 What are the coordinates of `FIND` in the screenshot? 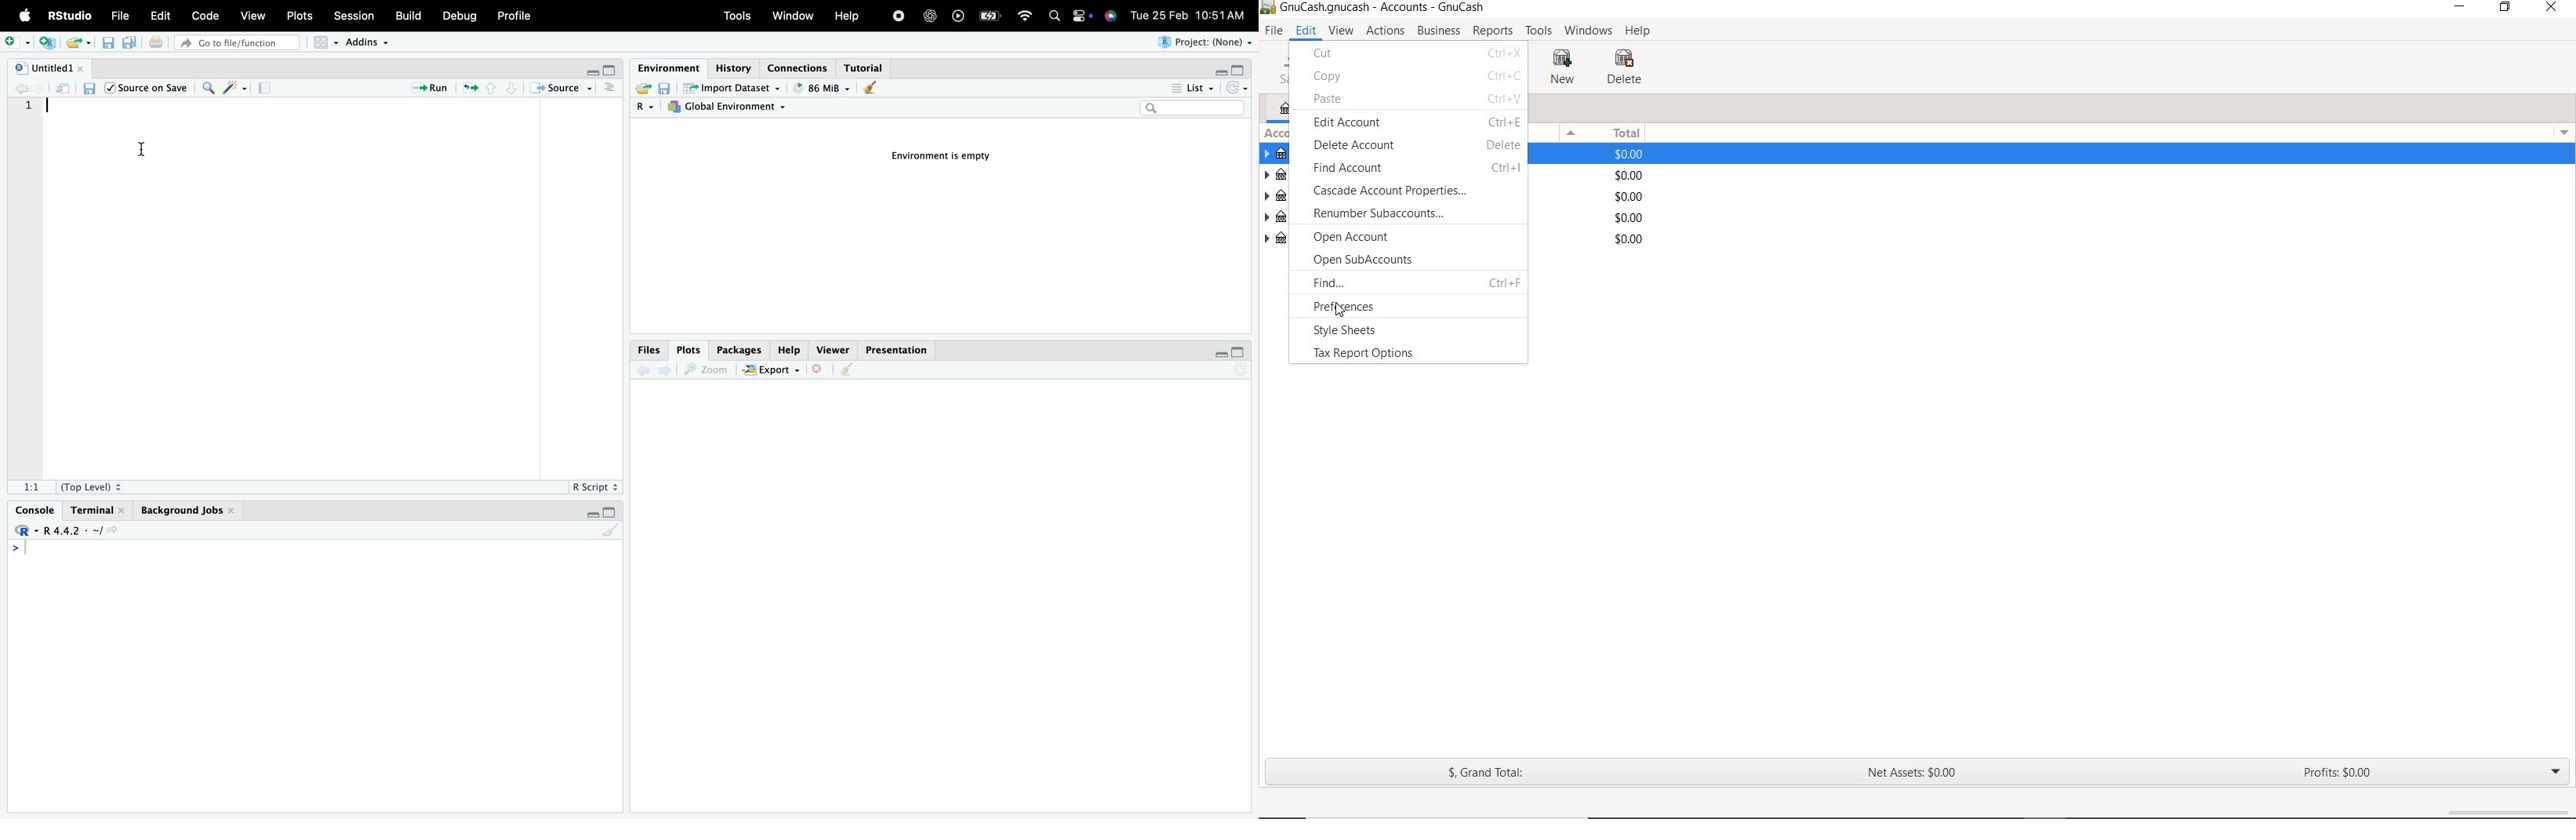 It's located at (1415, 285).